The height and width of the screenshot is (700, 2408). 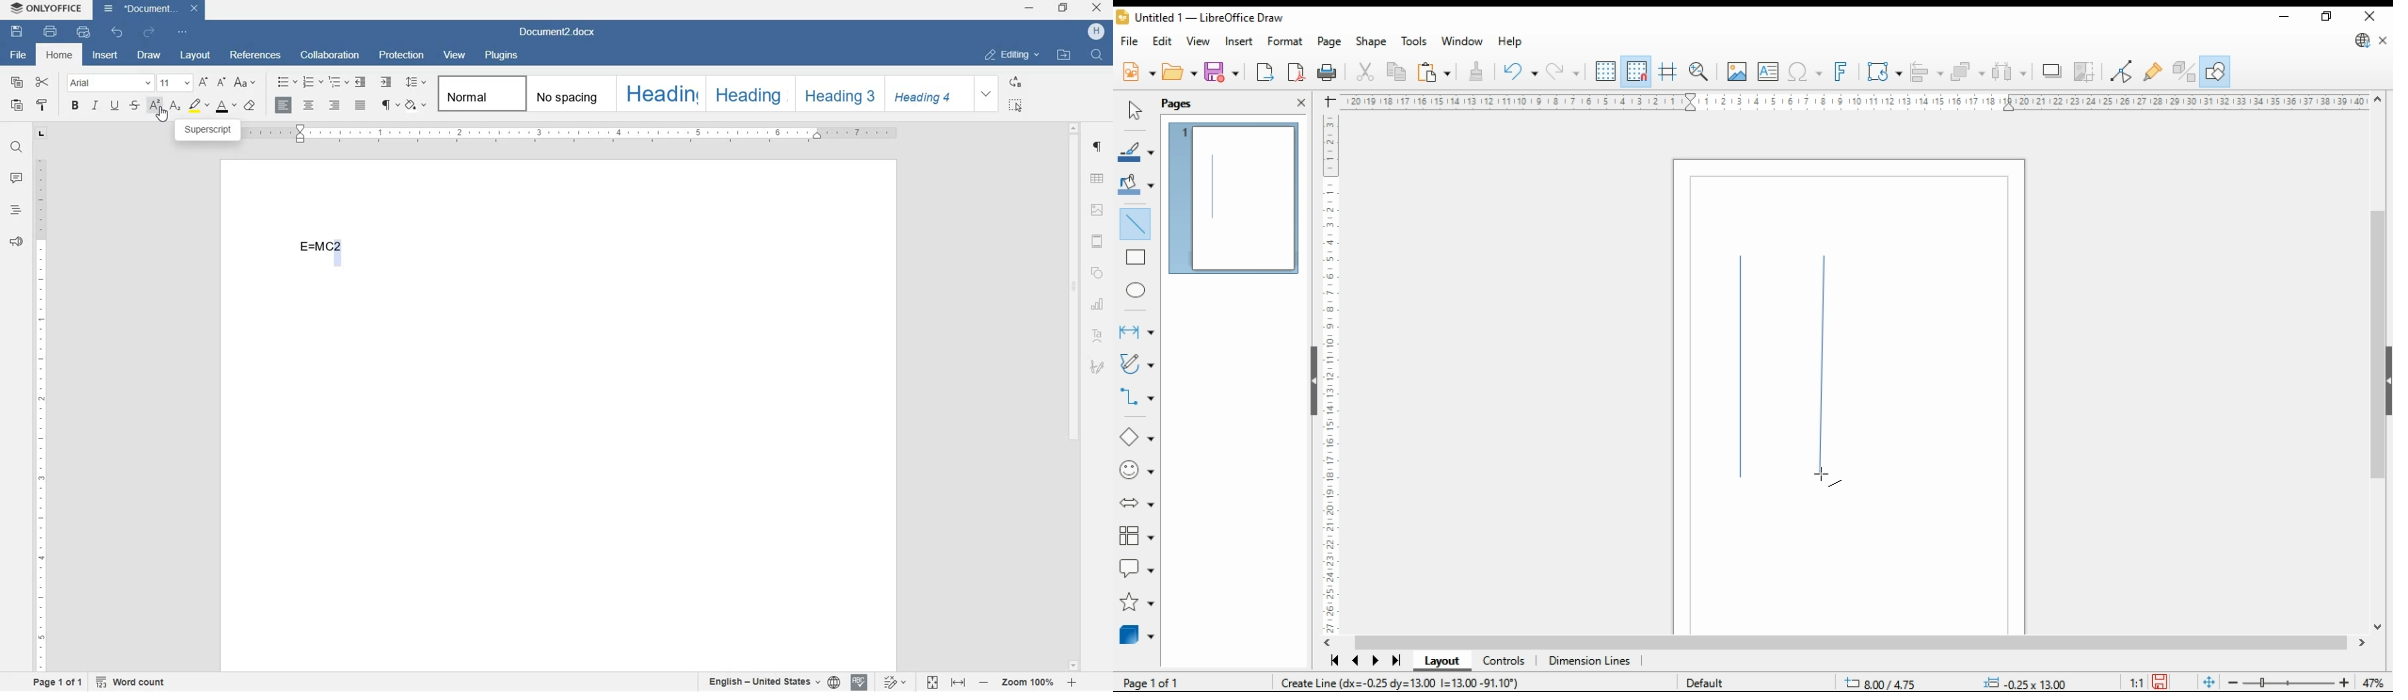 What do you see at coordinates (2326, 17) in the screenshot?
I see `restore` at bounding box center [2326, 17].